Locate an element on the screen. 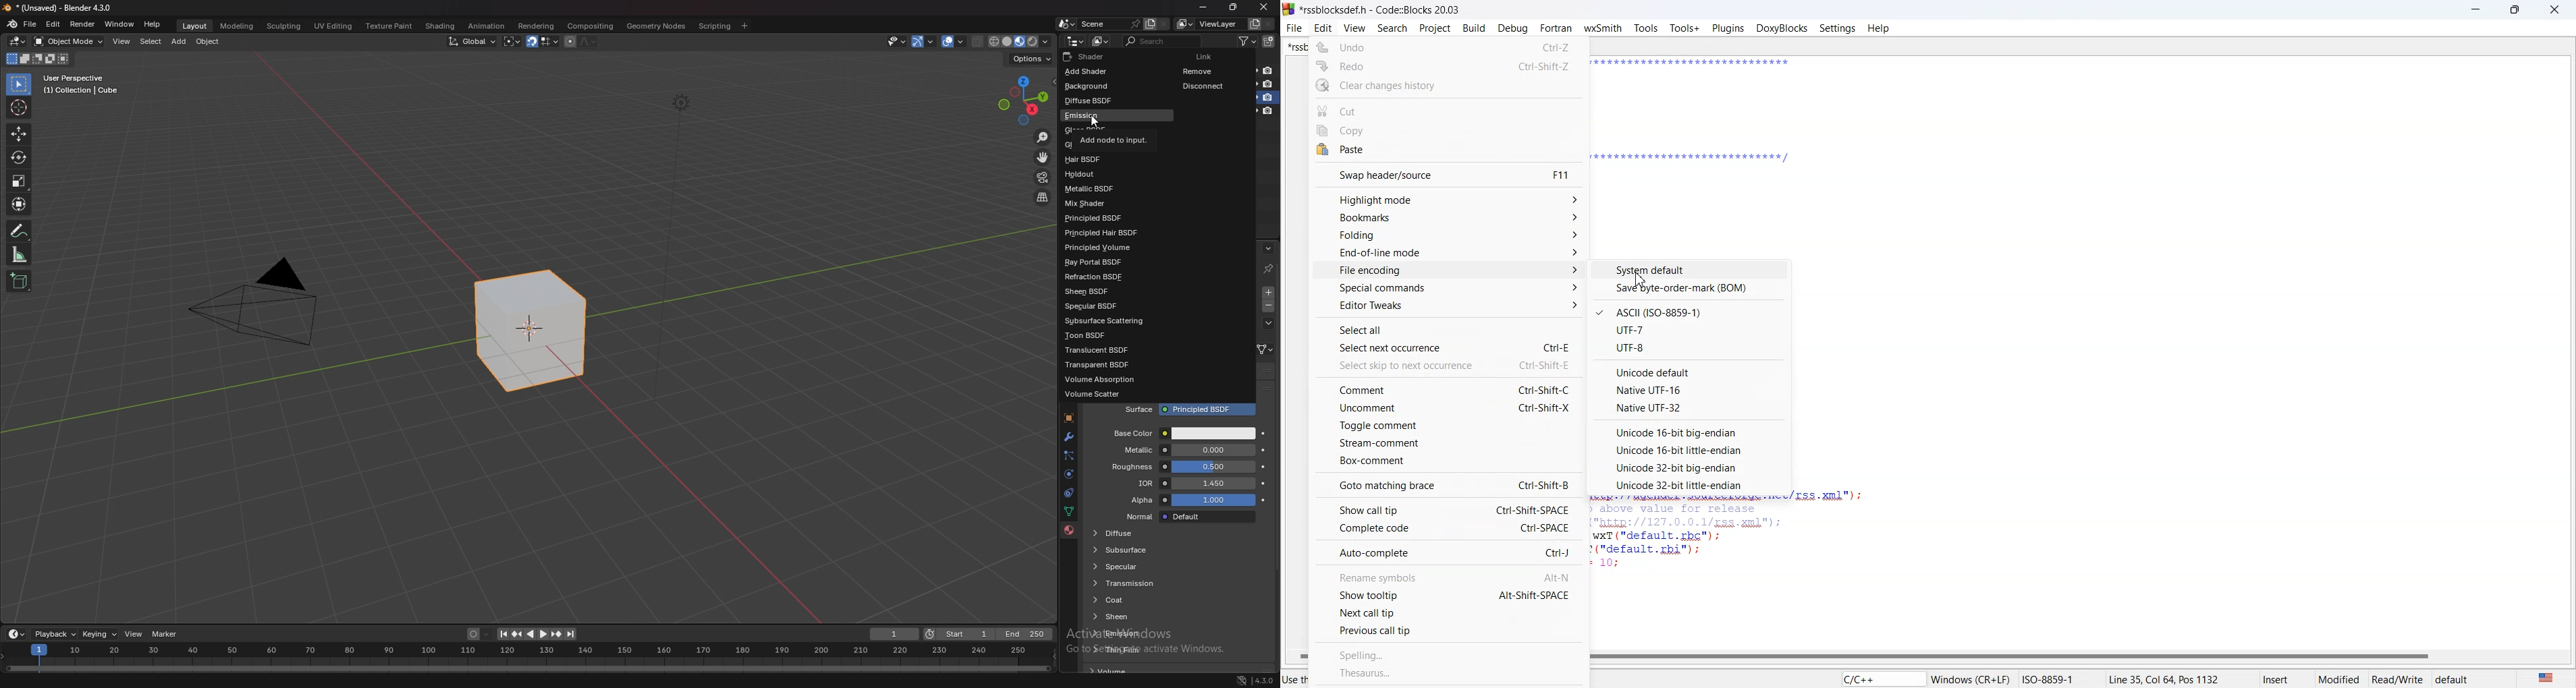 Image resolution: width=2576 pixels, height=700 pixels. Unicode 32-bit little ending is located at coordinates (1687, 485).